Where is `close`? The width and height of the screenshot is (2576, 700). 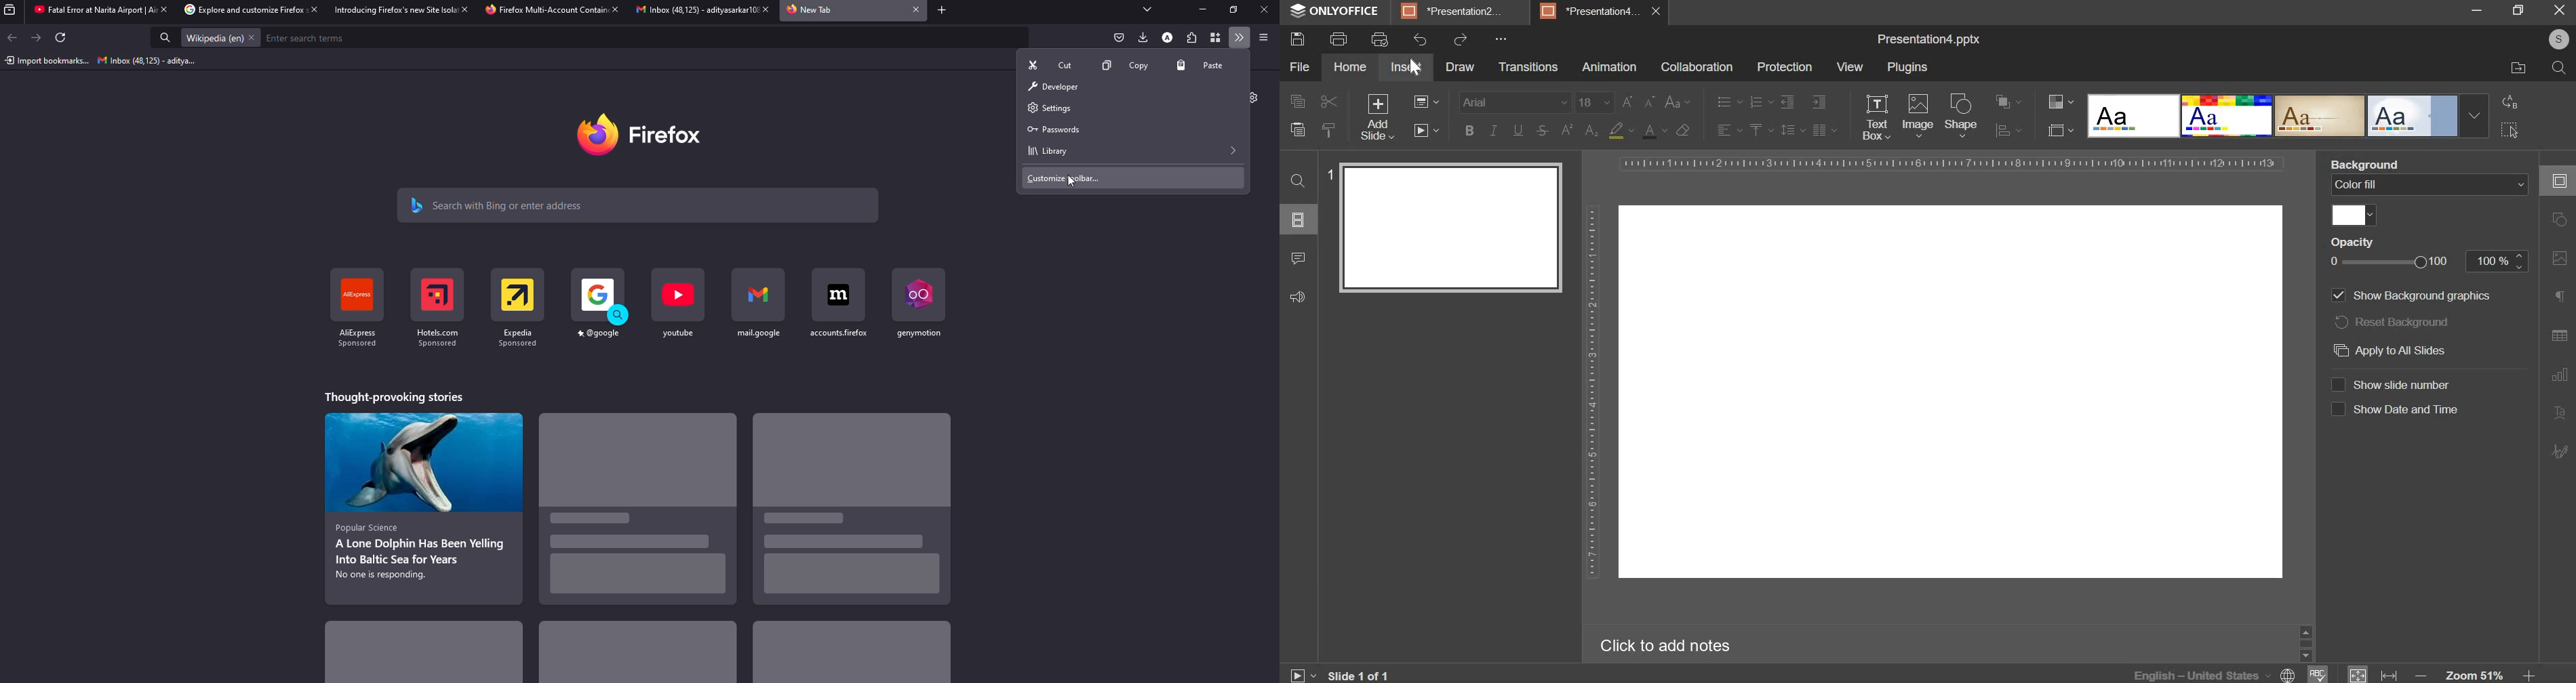 close is located at coordinates (310, 10).